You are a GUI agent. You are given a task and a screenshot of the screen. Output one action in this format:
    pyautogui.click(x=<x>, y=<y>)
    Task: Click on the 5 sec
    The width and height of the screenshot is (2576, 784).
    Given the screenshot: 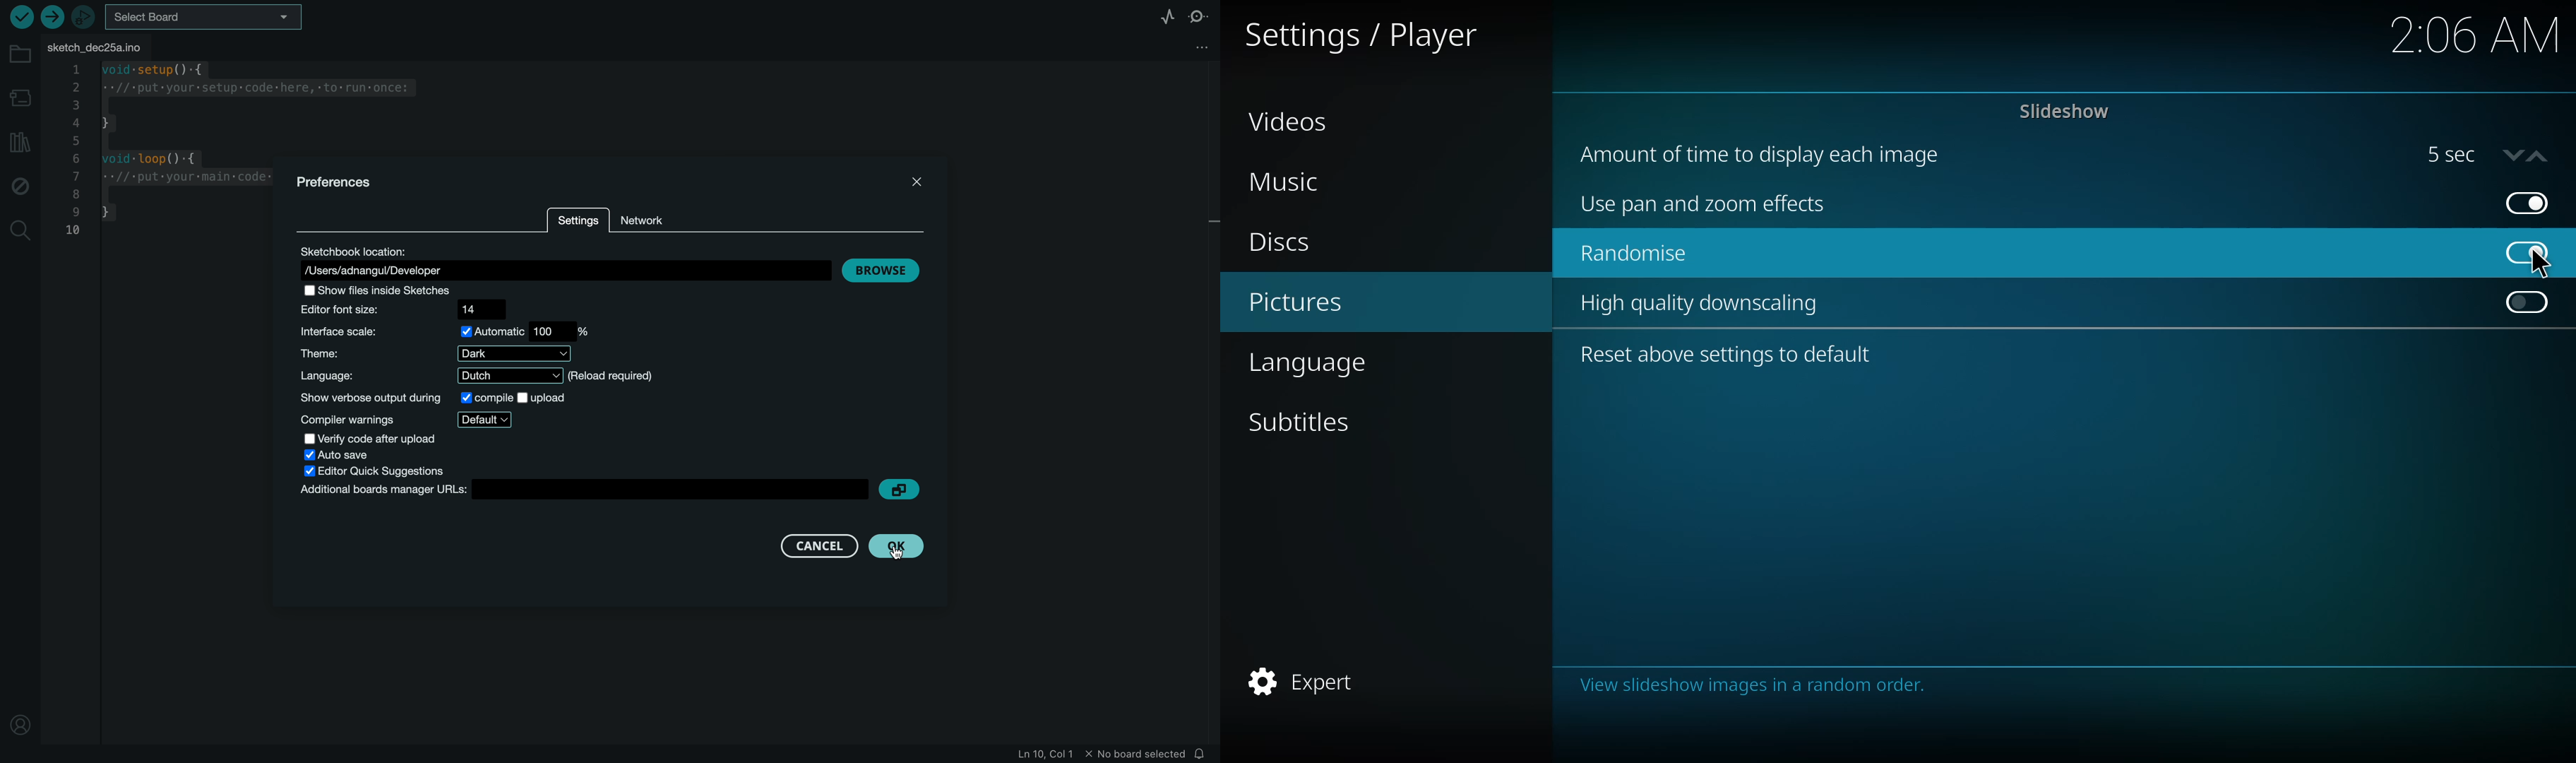 What is the action you would take?
    pyautogui.click(x=2492, y=154)
    